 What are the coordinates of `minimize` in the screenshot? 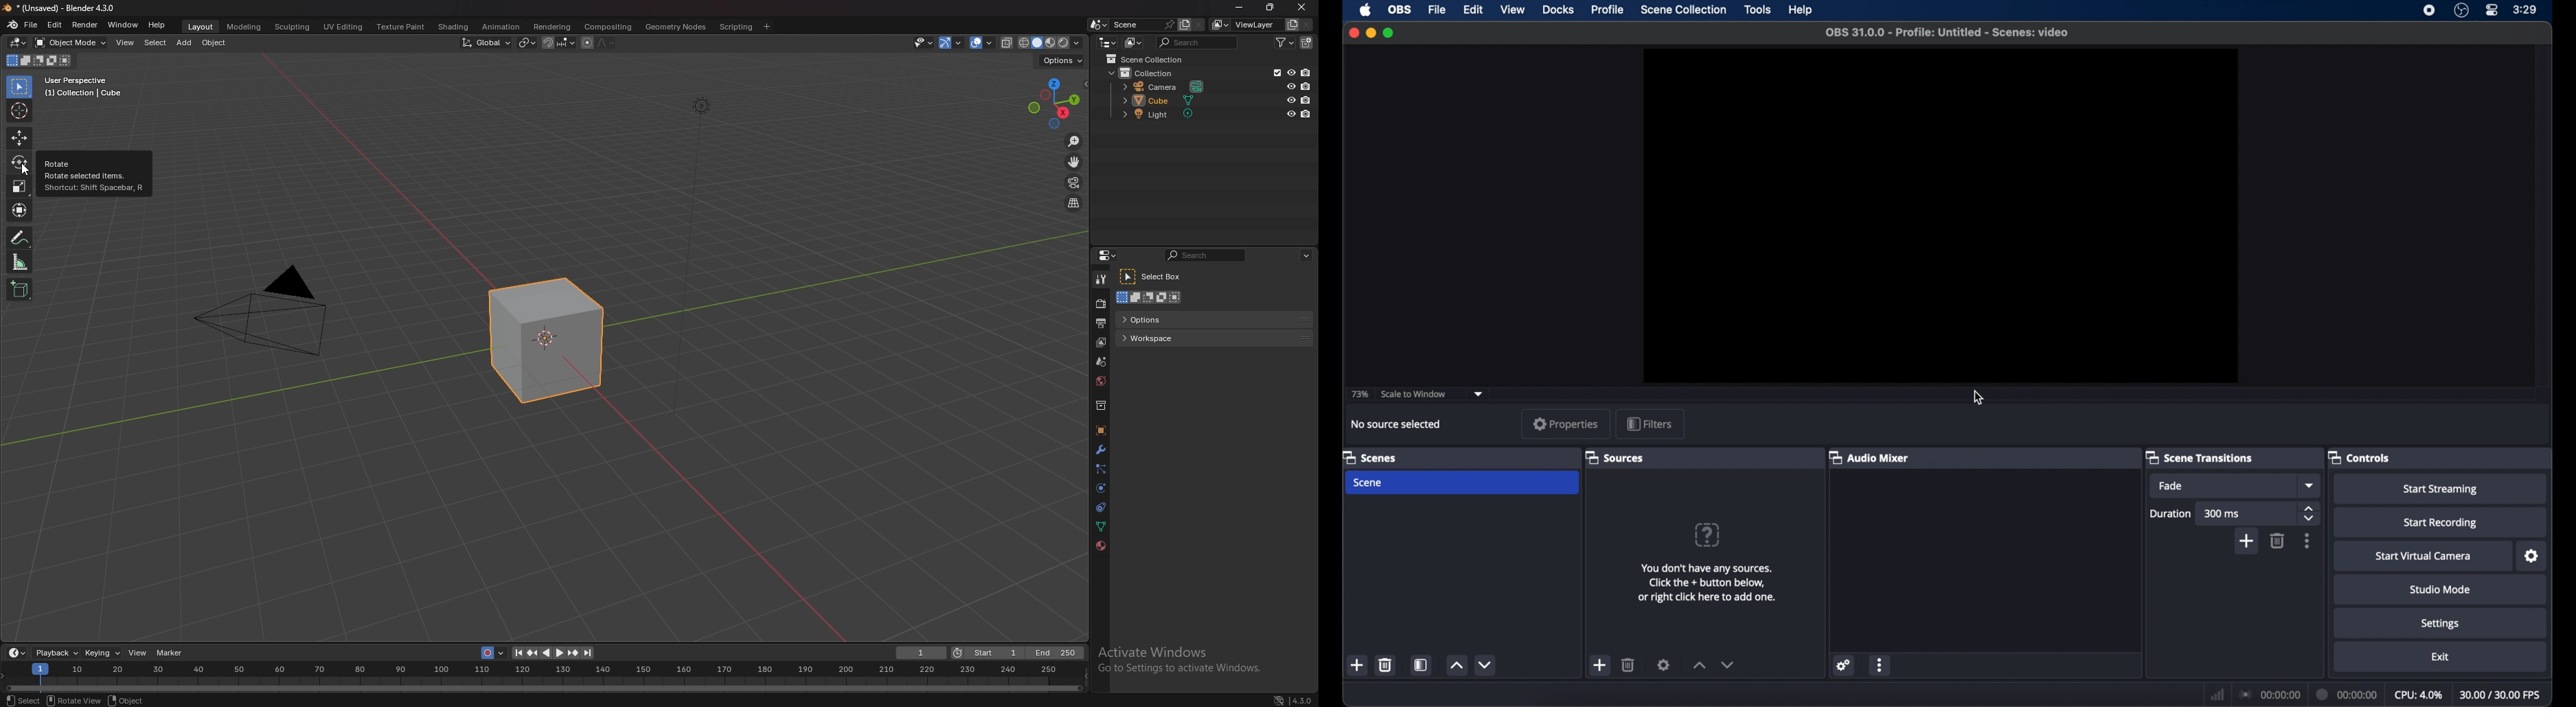 It's located at (1370, 33).